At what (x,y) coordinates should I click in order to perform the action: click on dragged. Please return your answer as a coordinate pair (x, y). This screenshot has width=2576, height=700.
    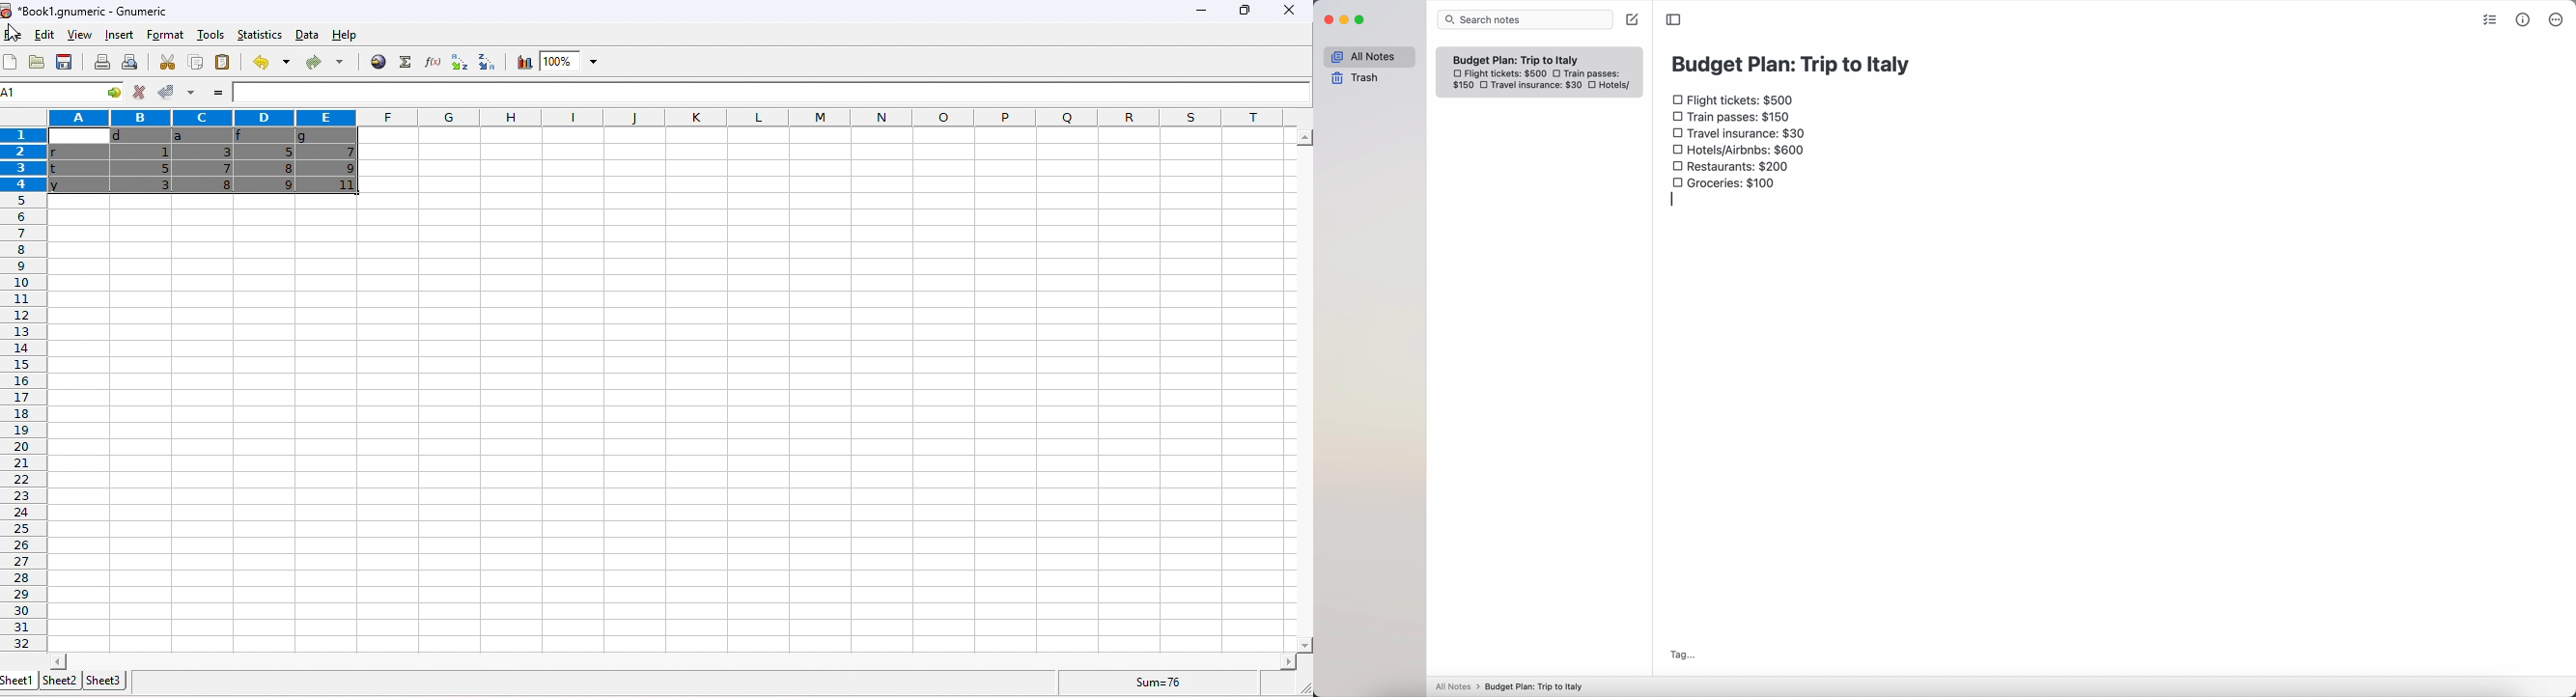
    Looking at the image, I should click on (204, 160).